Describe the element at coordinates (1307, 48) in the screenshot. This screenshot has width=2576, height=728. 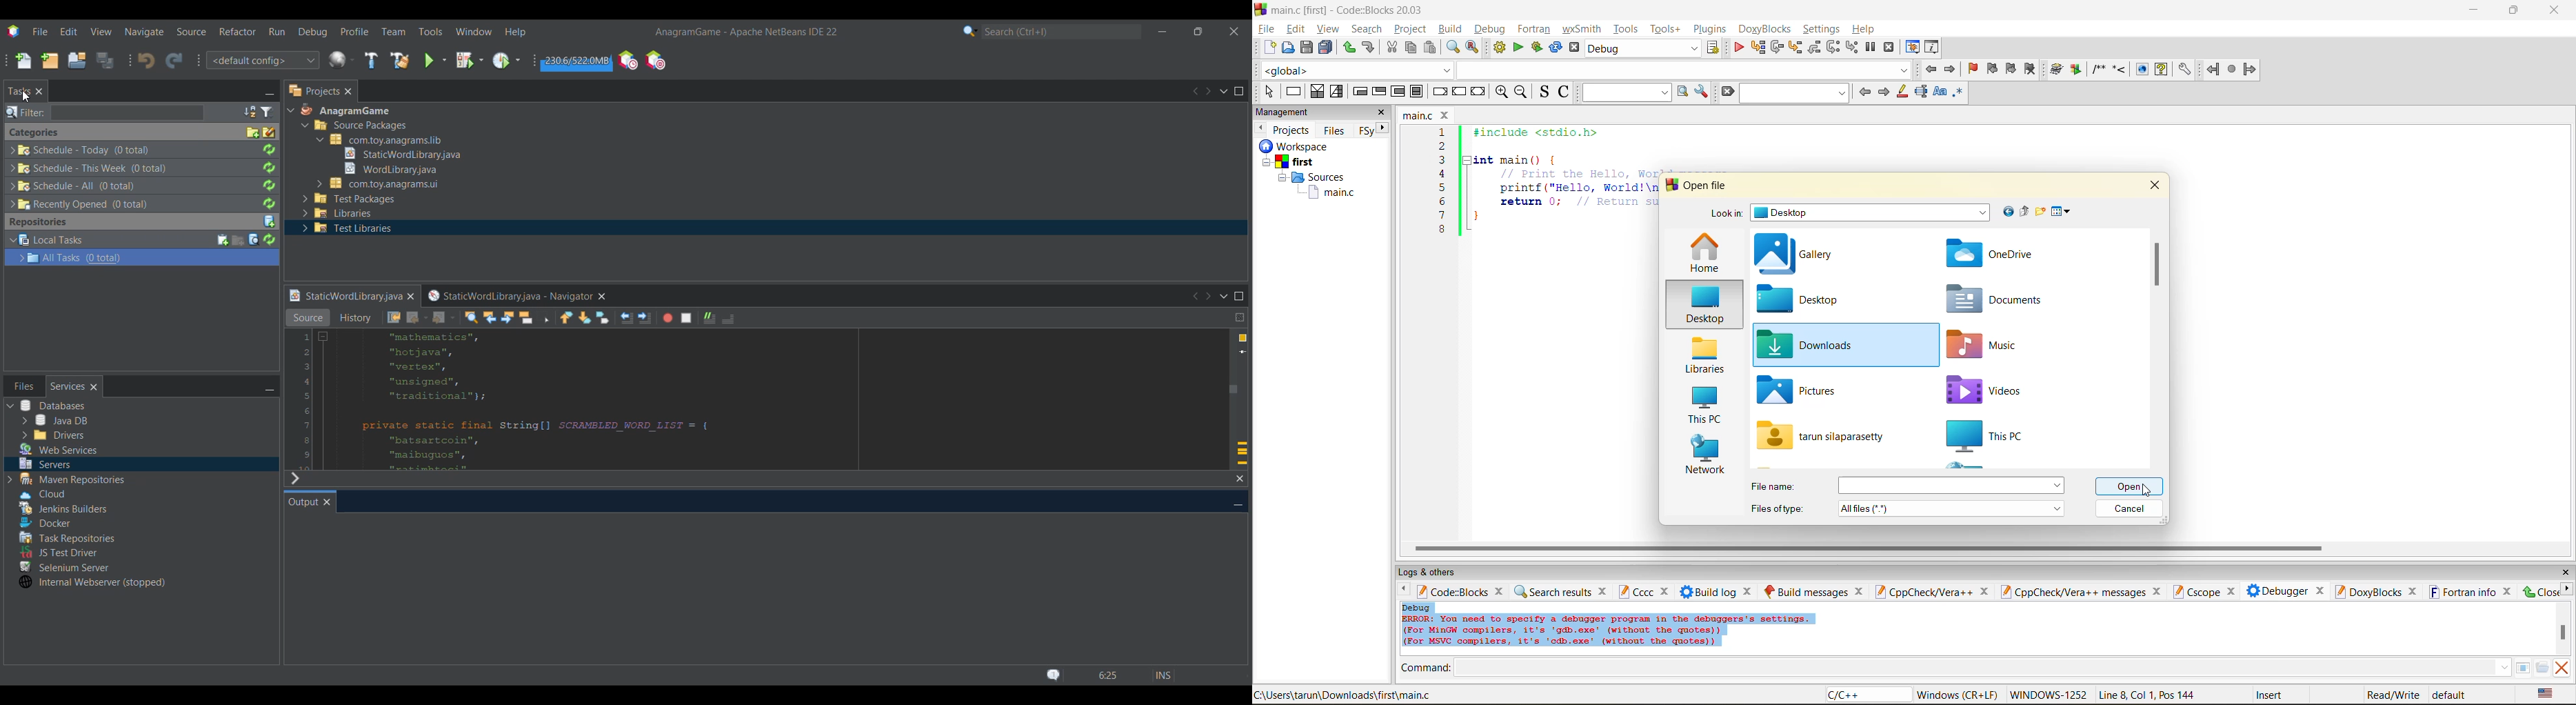
I see `save` at that location.